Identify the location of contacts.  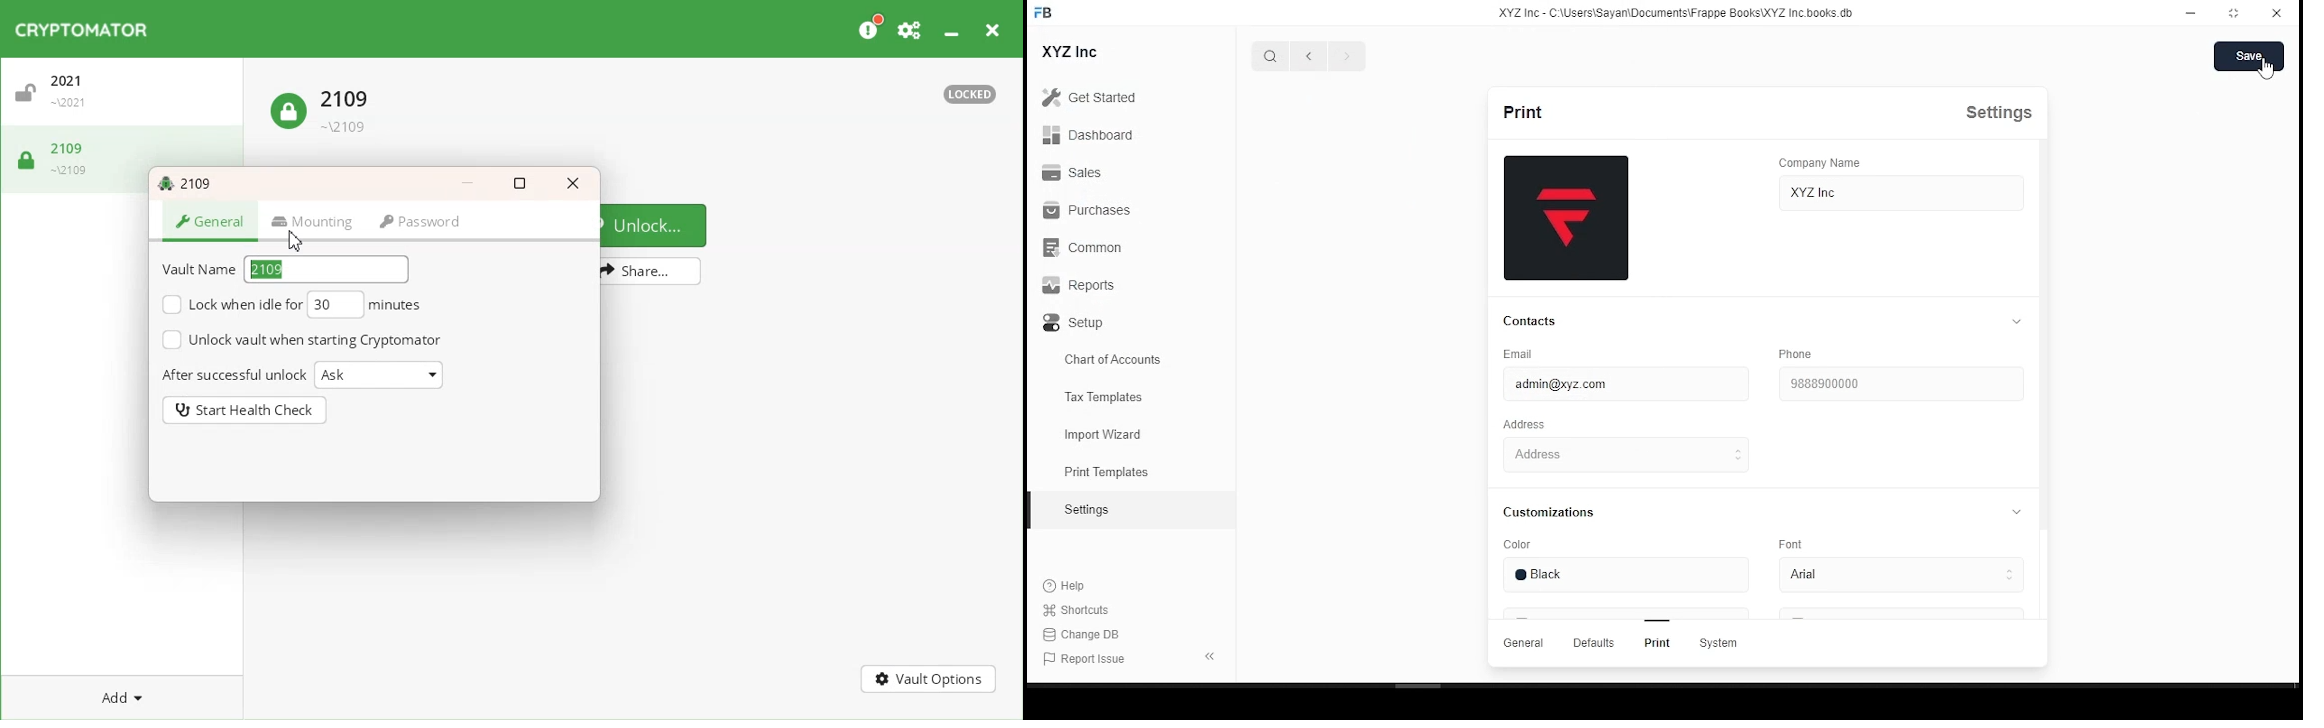
(1535, 322).